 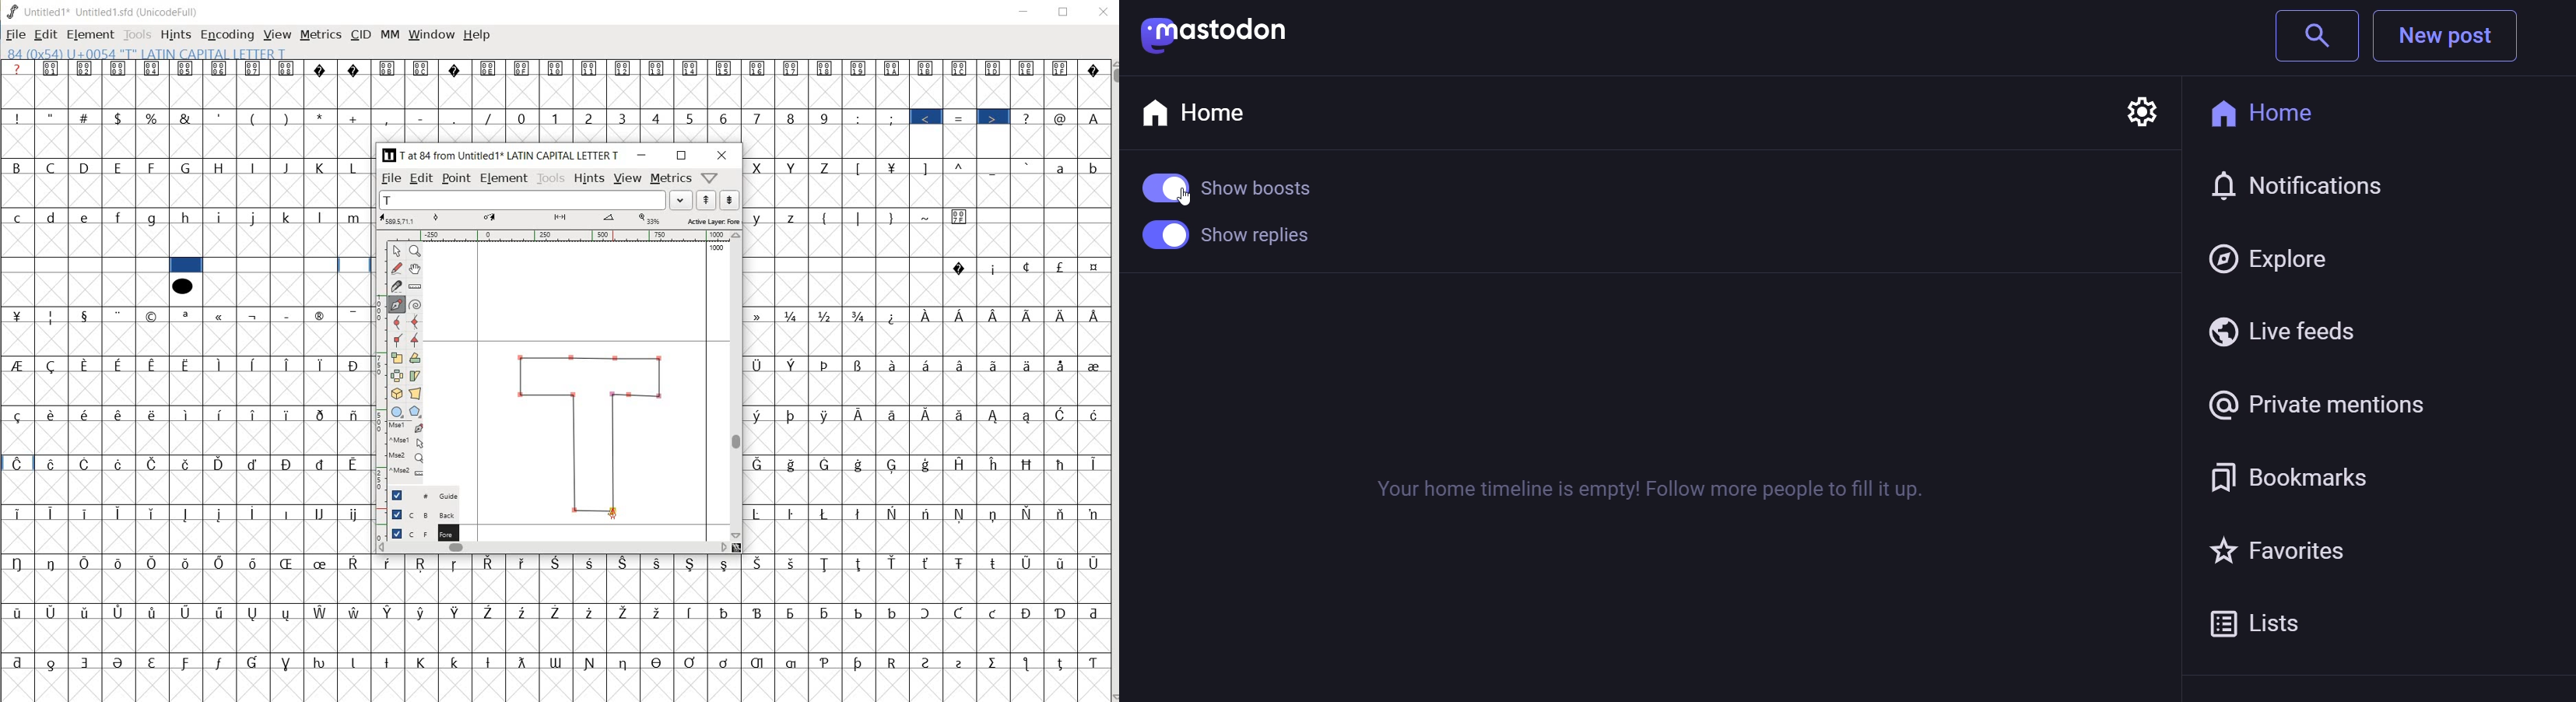 I want to click on Symbol, so click(x=286, y=563).